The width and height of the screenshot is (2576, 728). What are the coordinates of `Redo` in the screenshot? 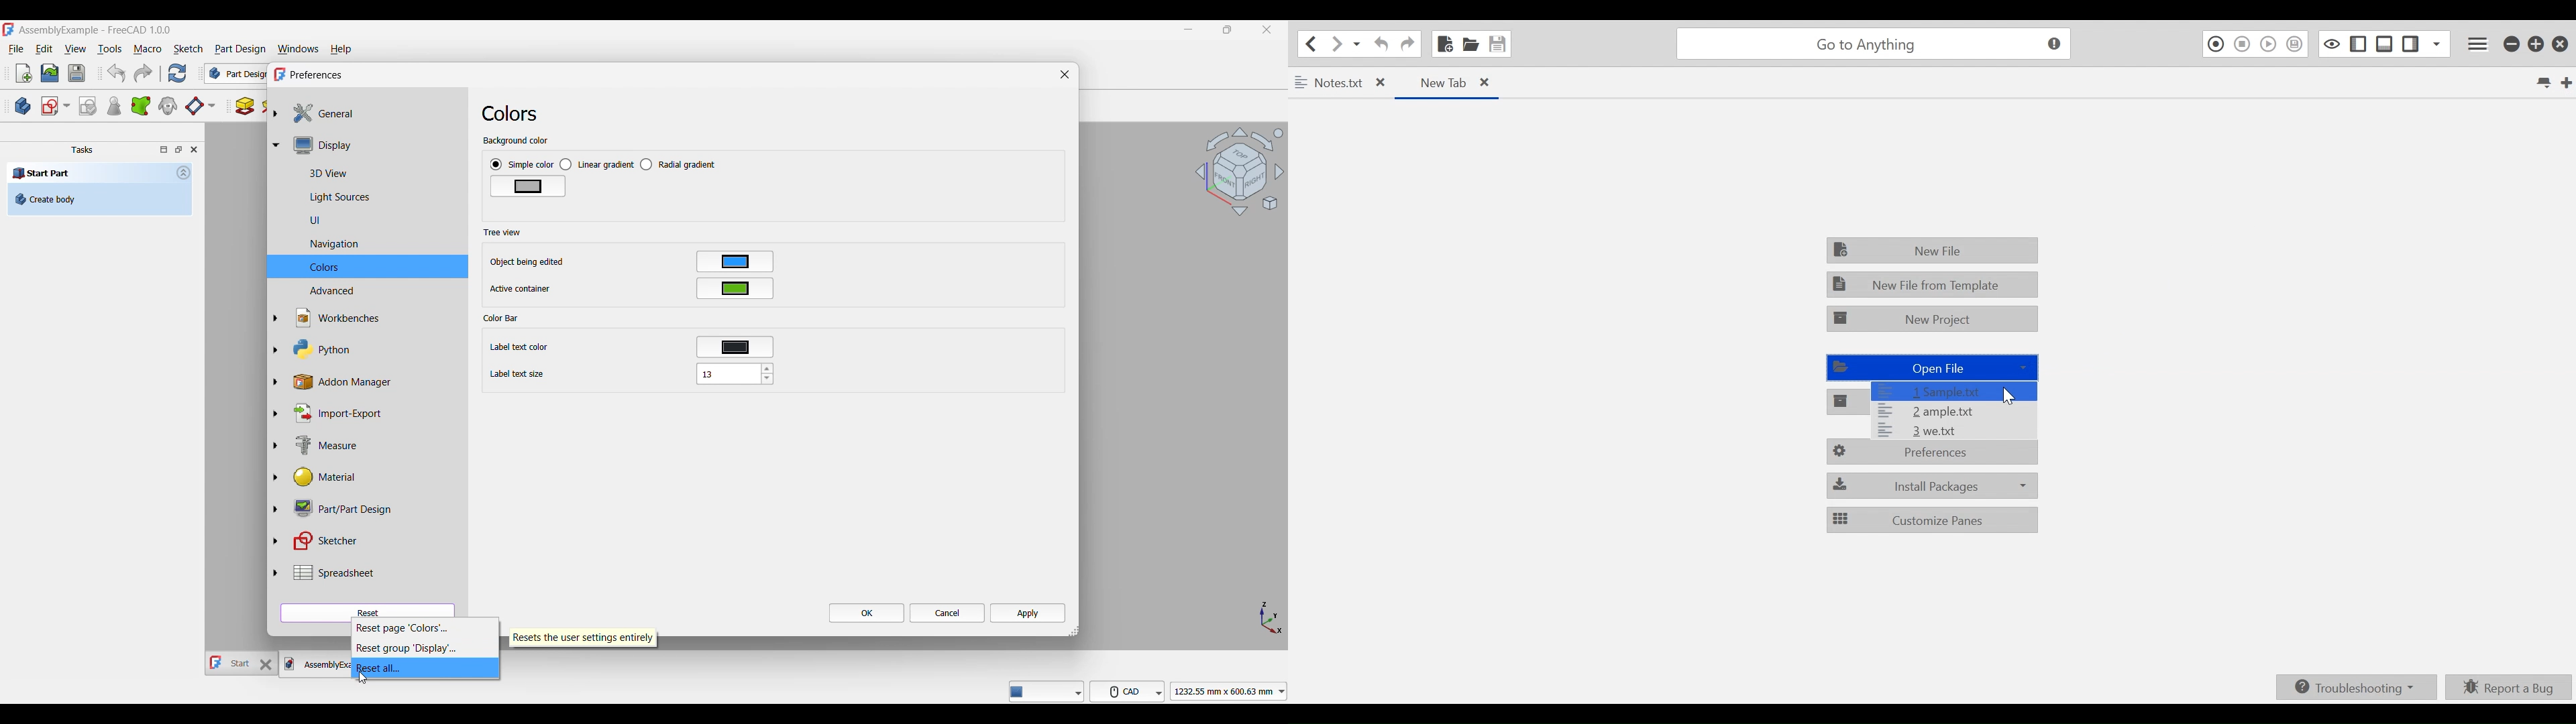 It's located at (143, 73).